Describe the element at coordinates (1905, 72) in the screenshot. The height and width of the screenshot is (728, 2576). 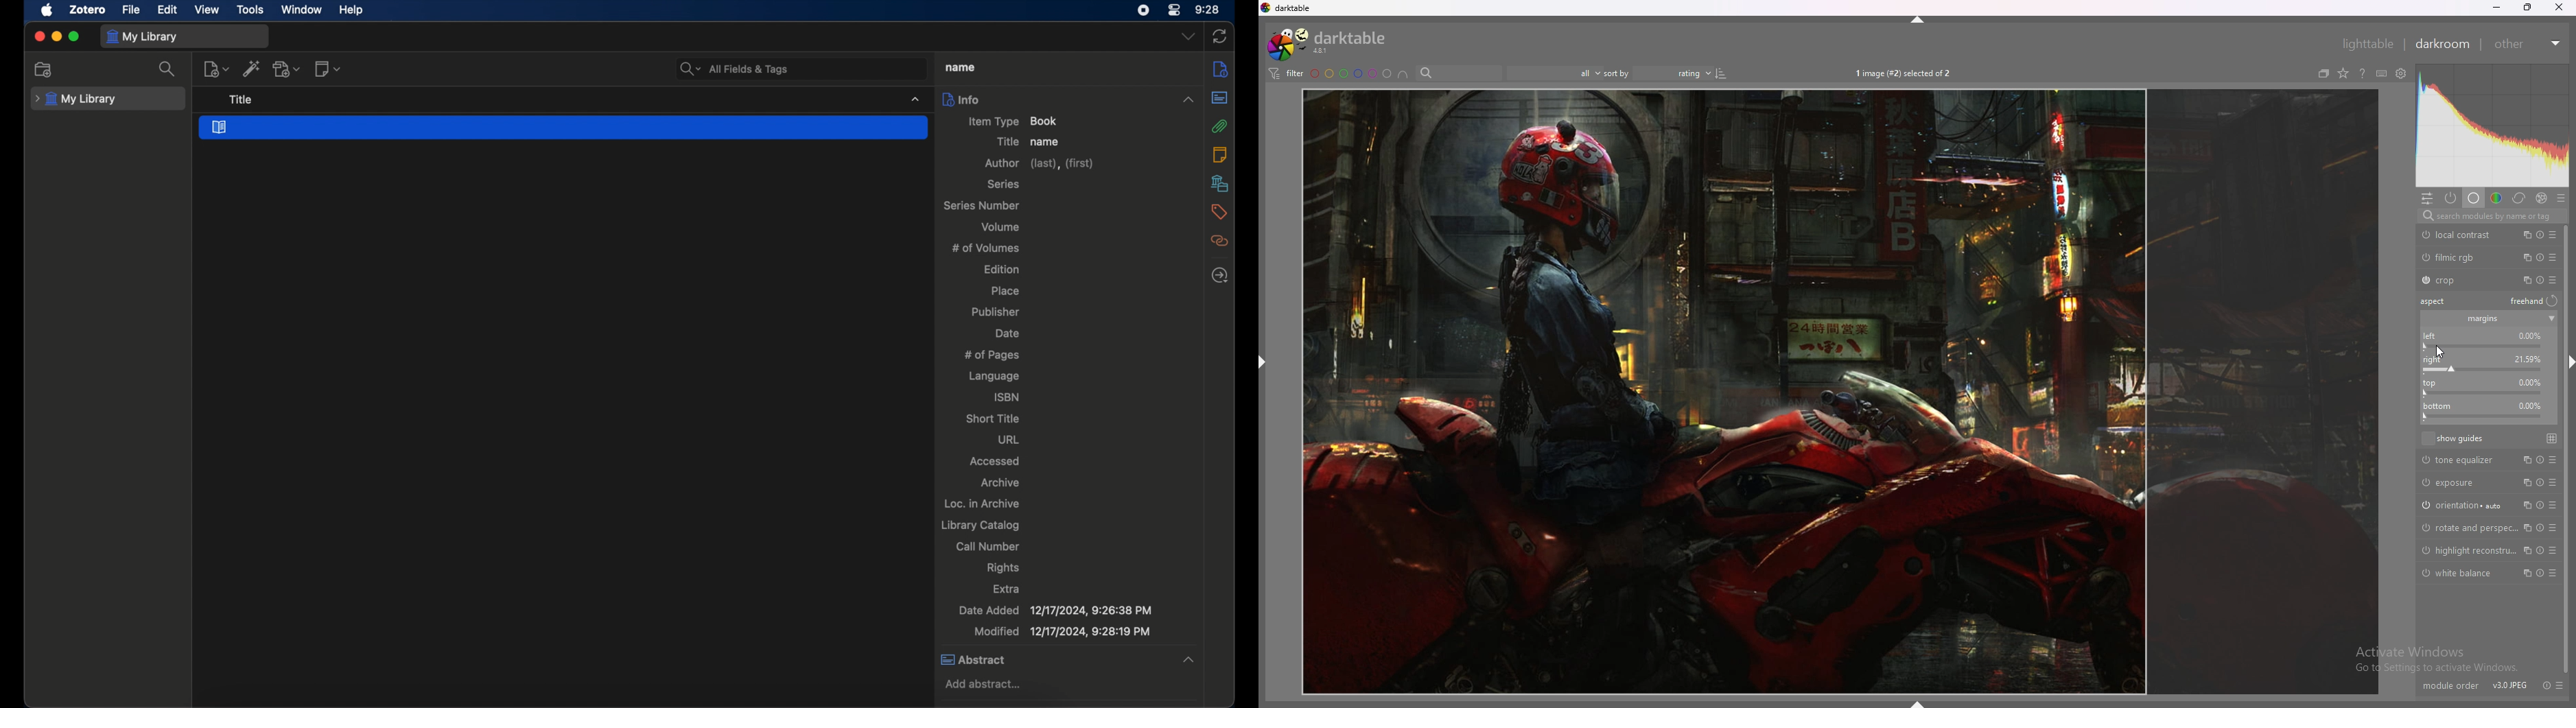
I see `1 image (#2) selected of 2` at that location.